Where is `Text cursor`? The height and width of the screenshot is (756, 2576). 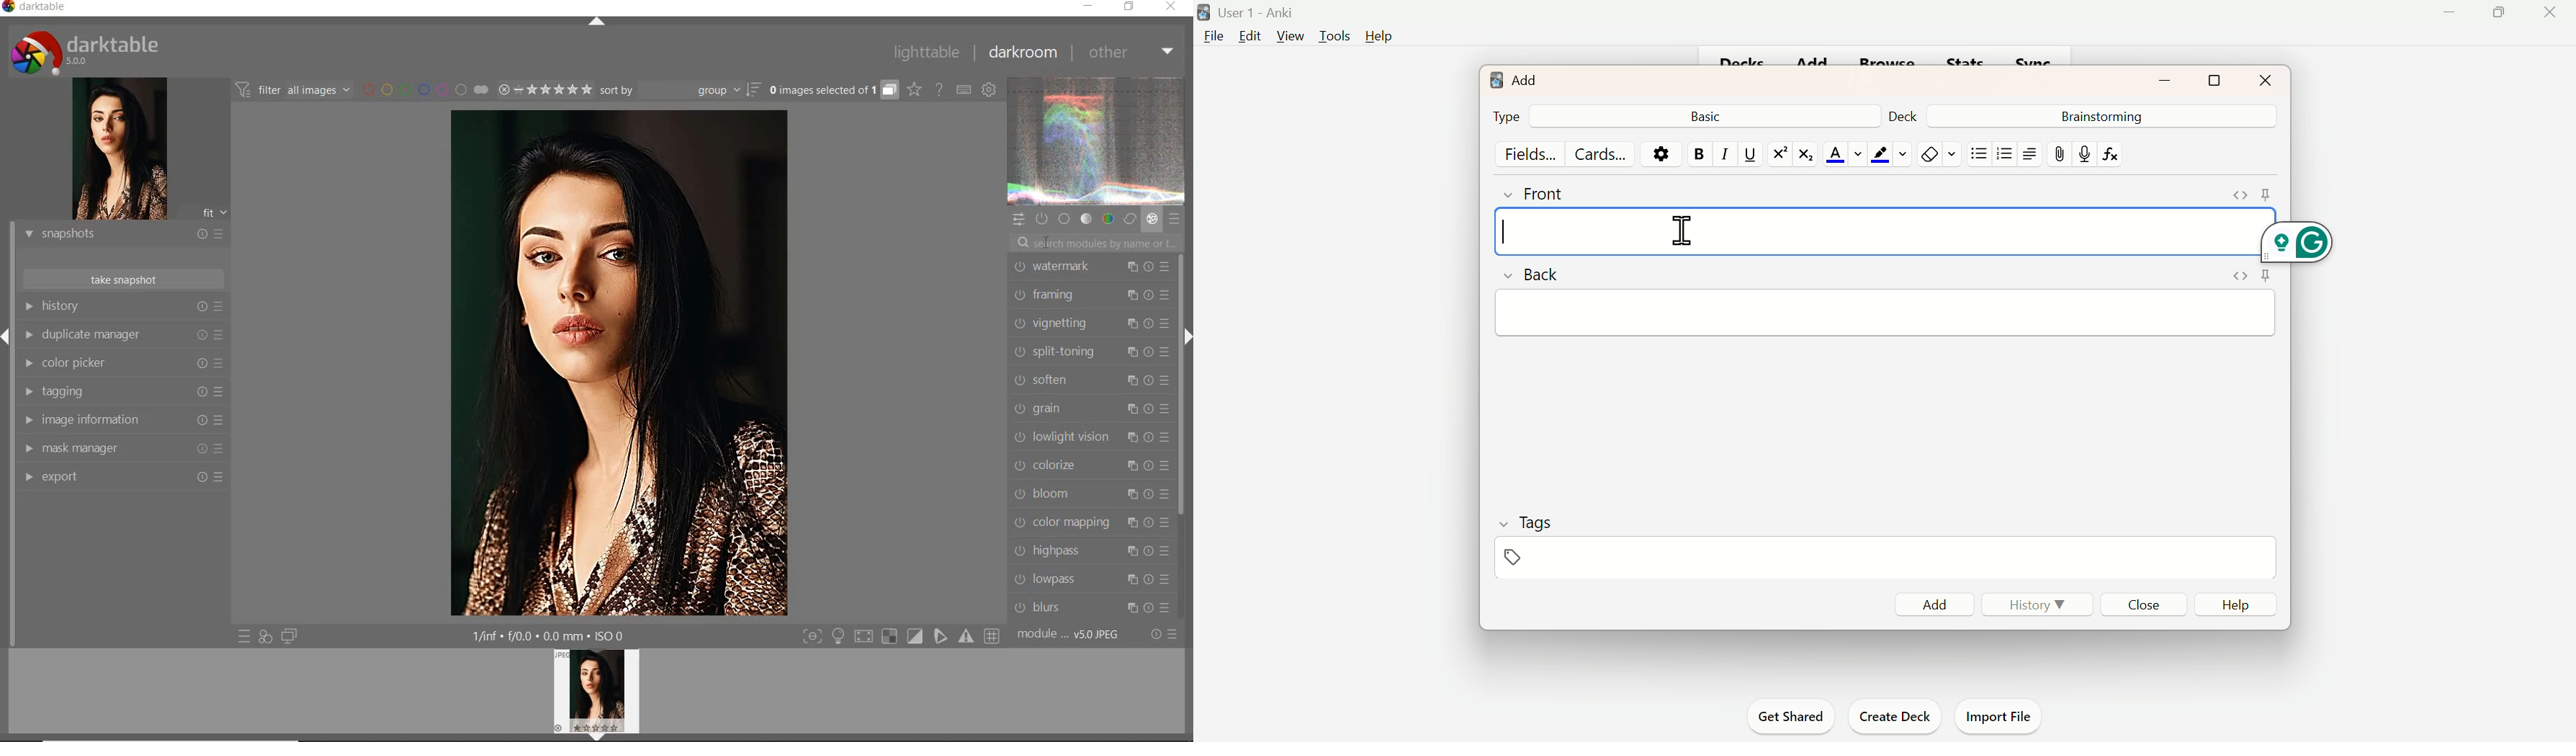
Text cursor is located at coordinates (1506, 236).